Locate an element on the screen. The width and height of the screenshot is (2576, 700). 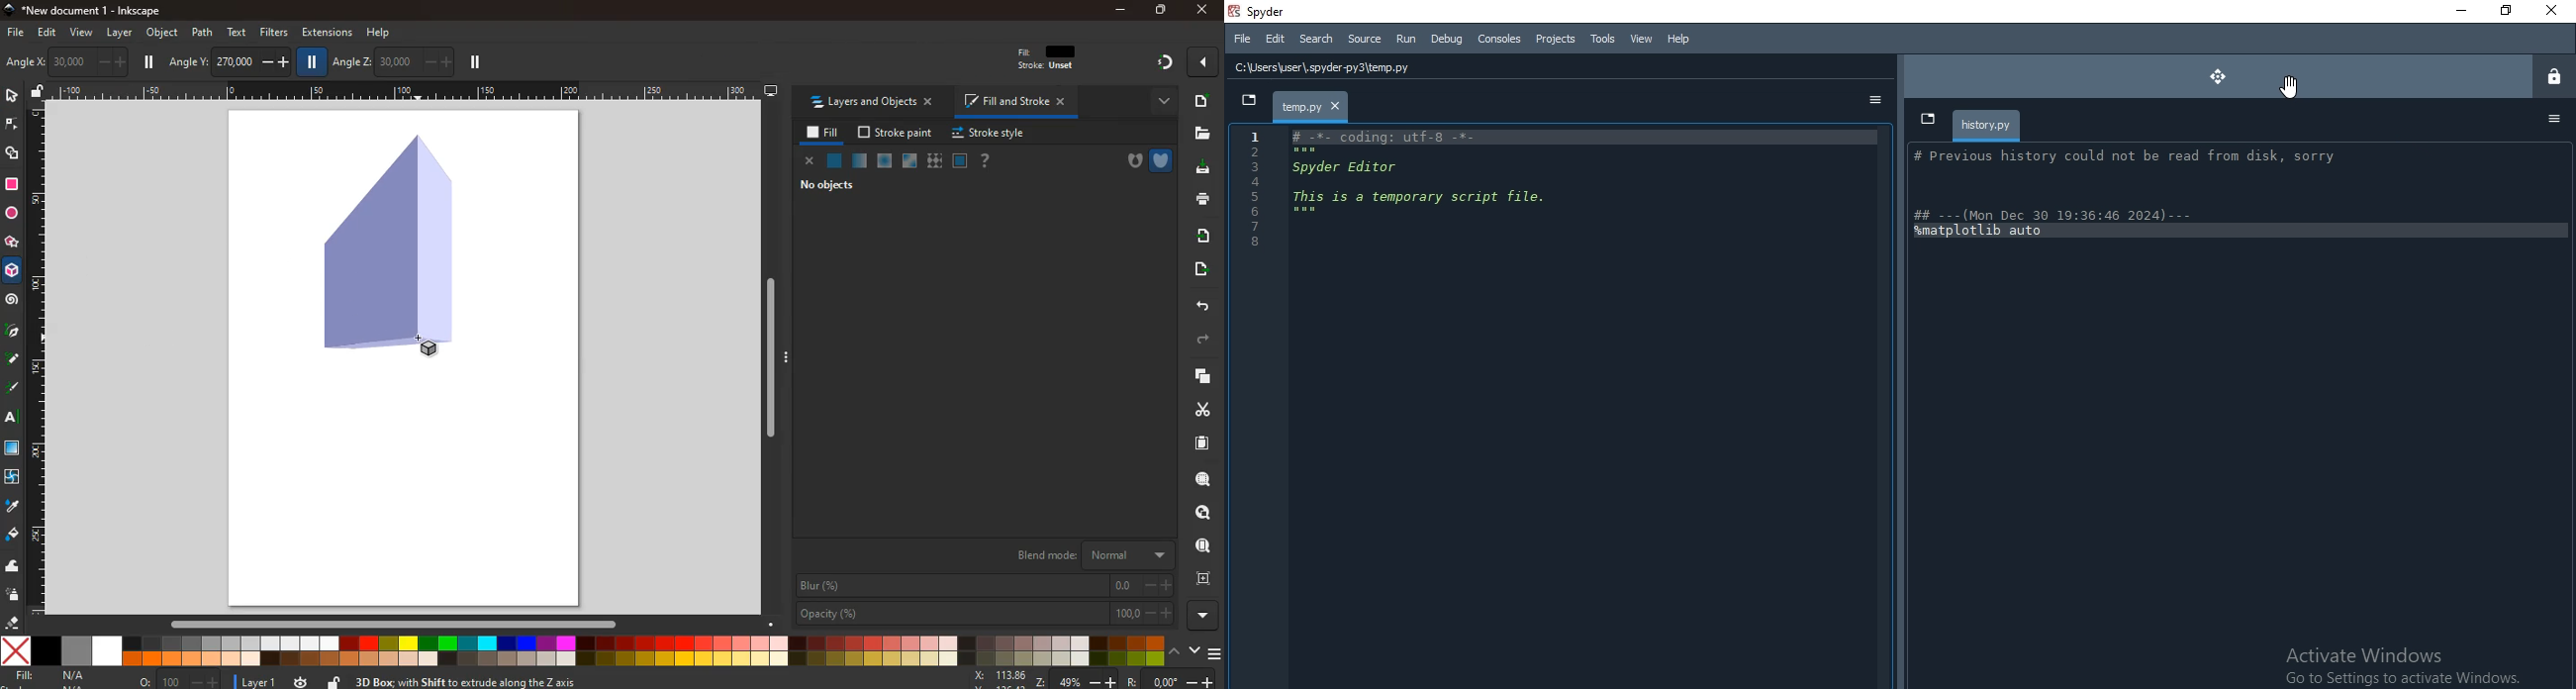
no objects is located at coordinates (830, 188).